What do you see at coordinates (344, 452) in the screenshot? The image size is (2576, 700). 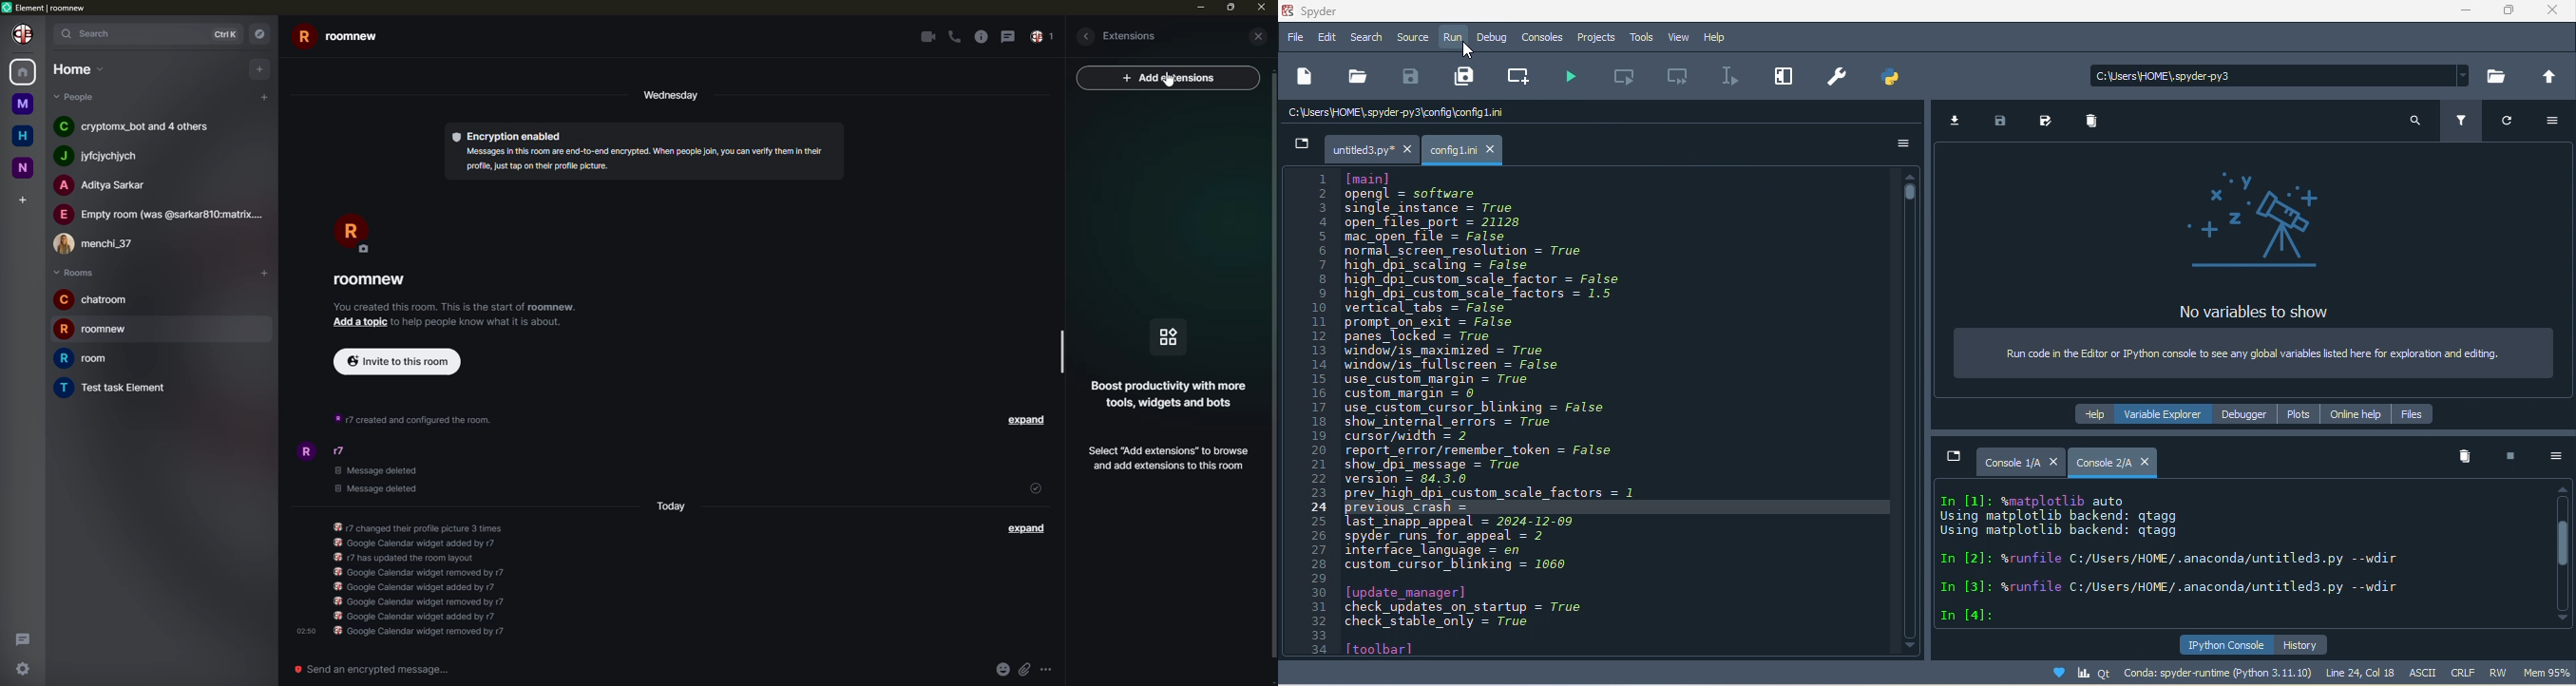 I see `people` at bounding box center [344, 452].